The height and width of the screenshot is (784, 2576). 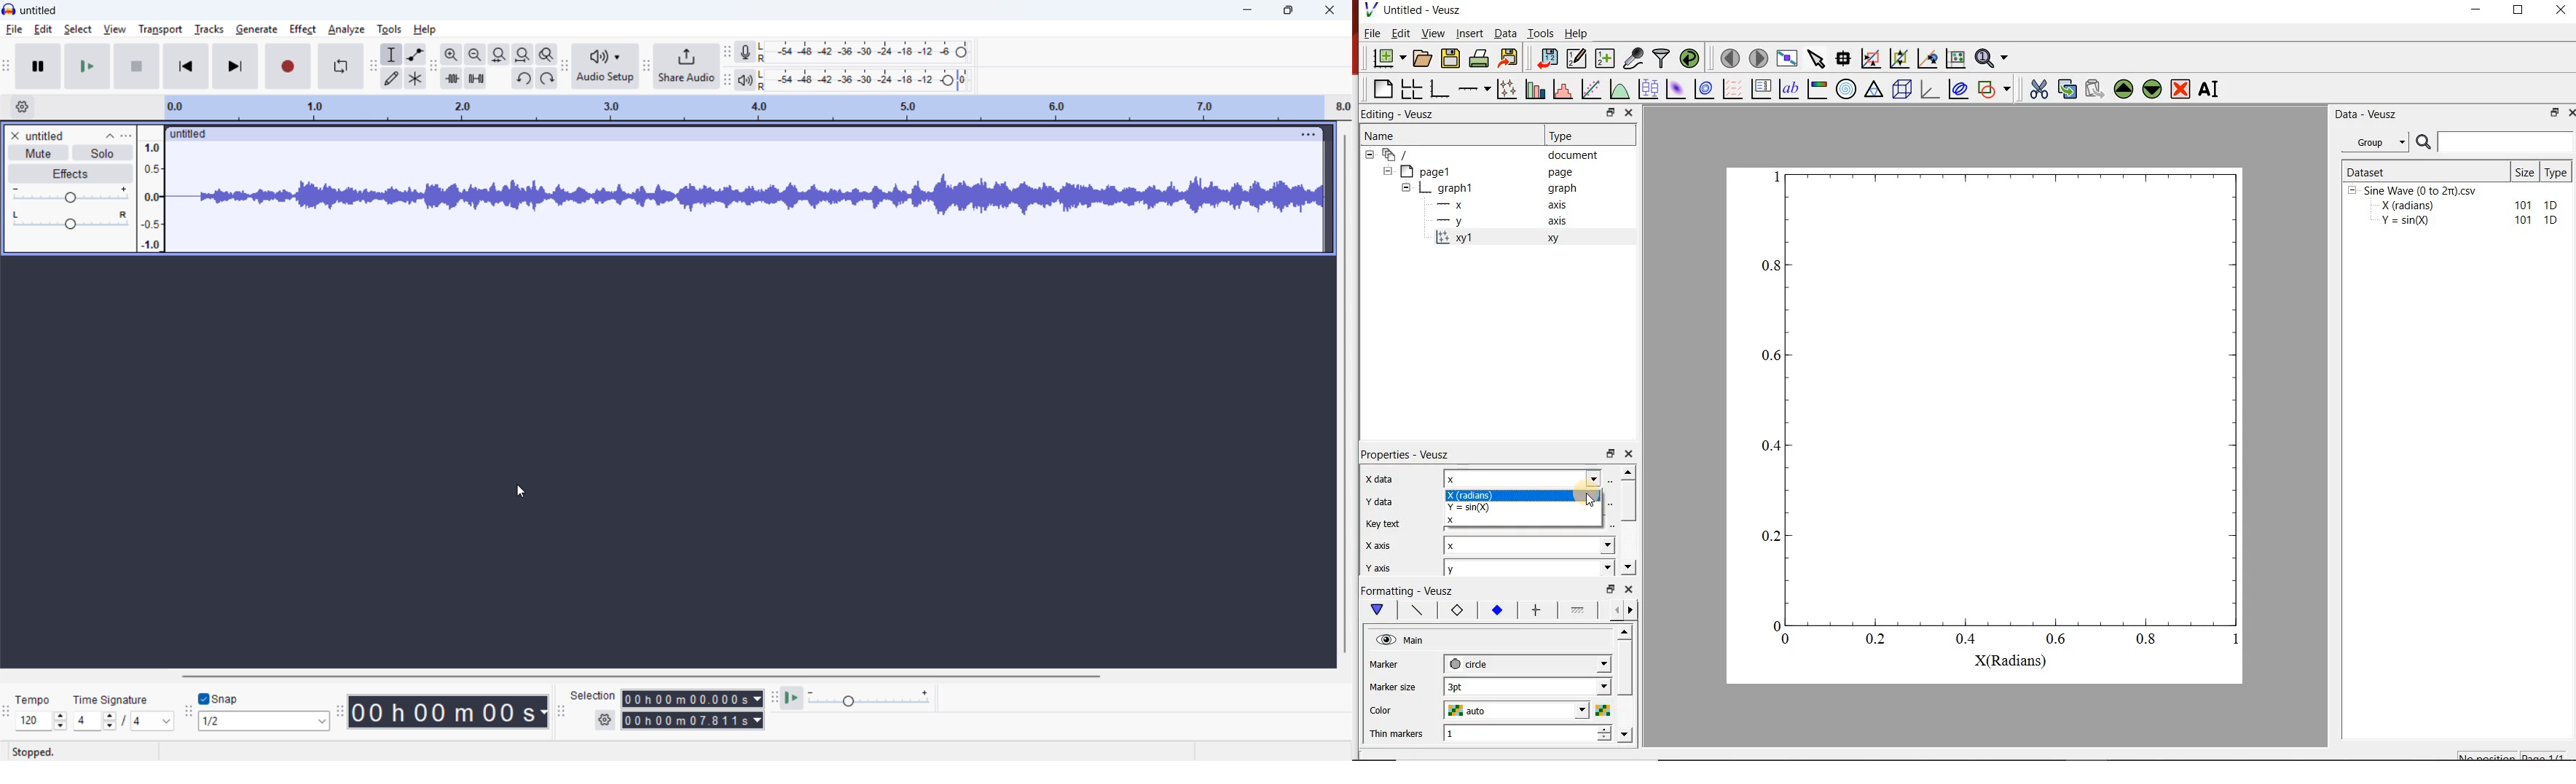 I want to click on track title, so click(x=46, y=136).